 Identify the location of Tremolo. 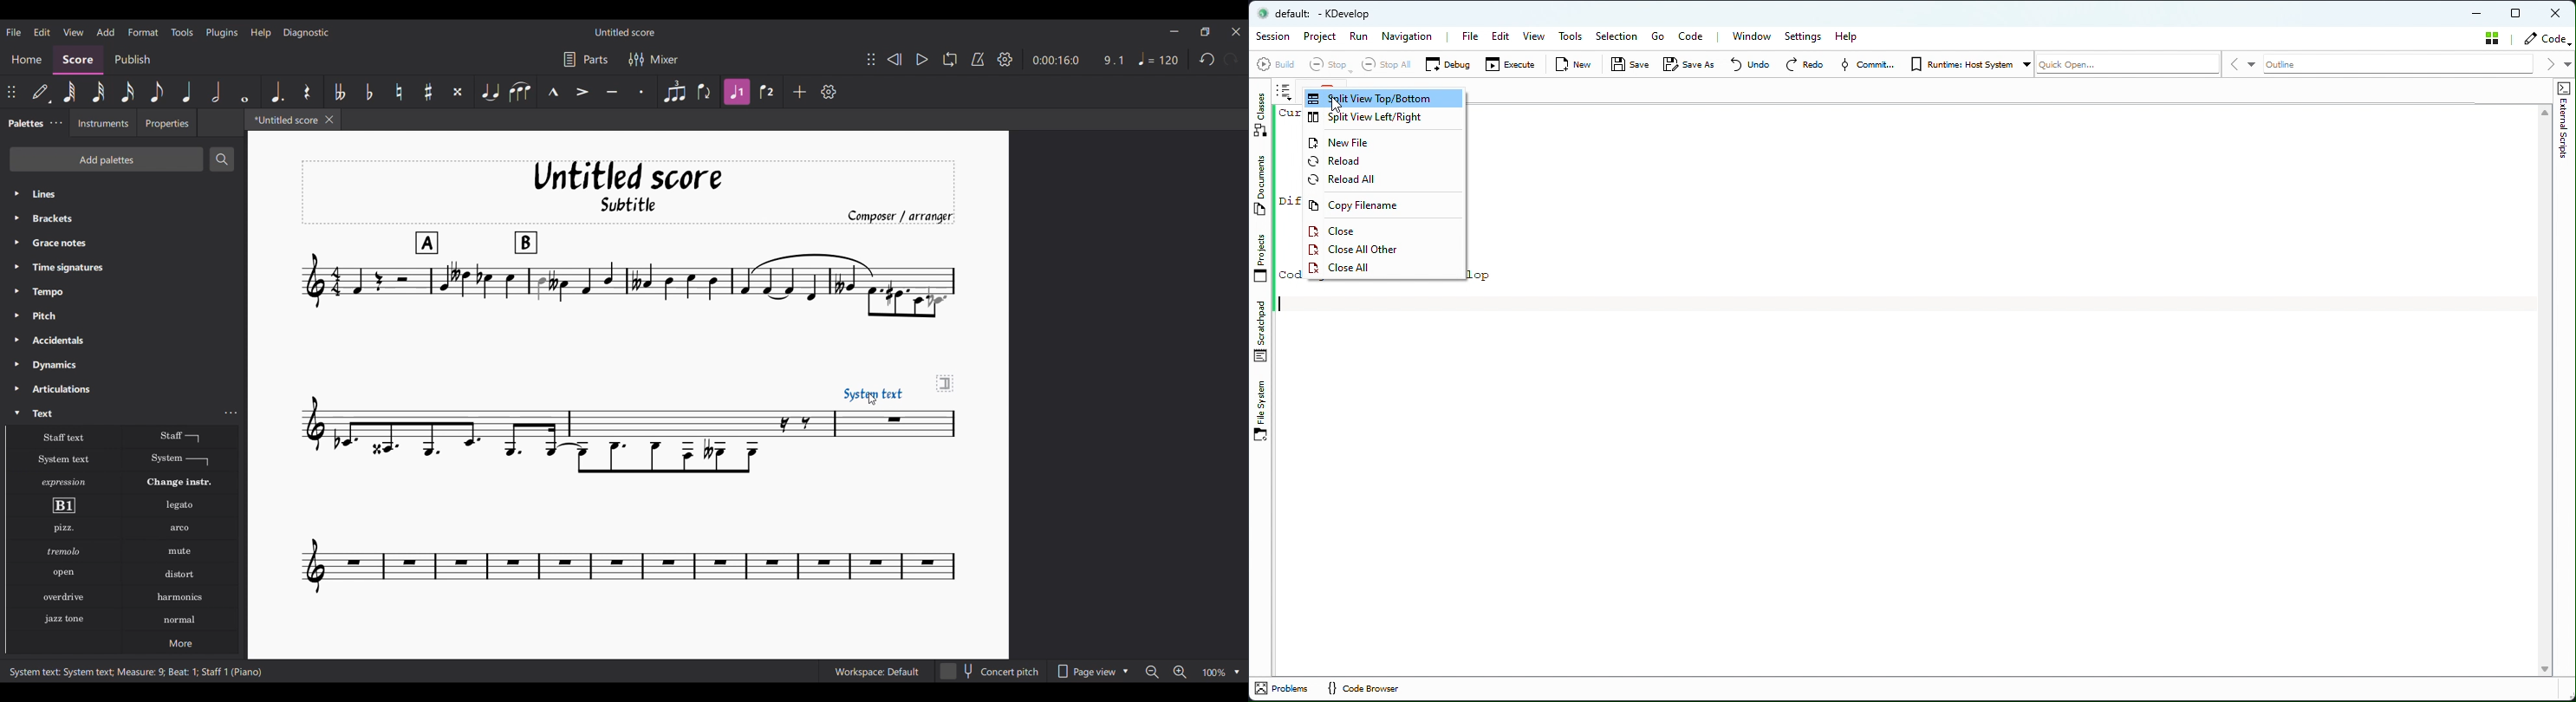
(64, 551).